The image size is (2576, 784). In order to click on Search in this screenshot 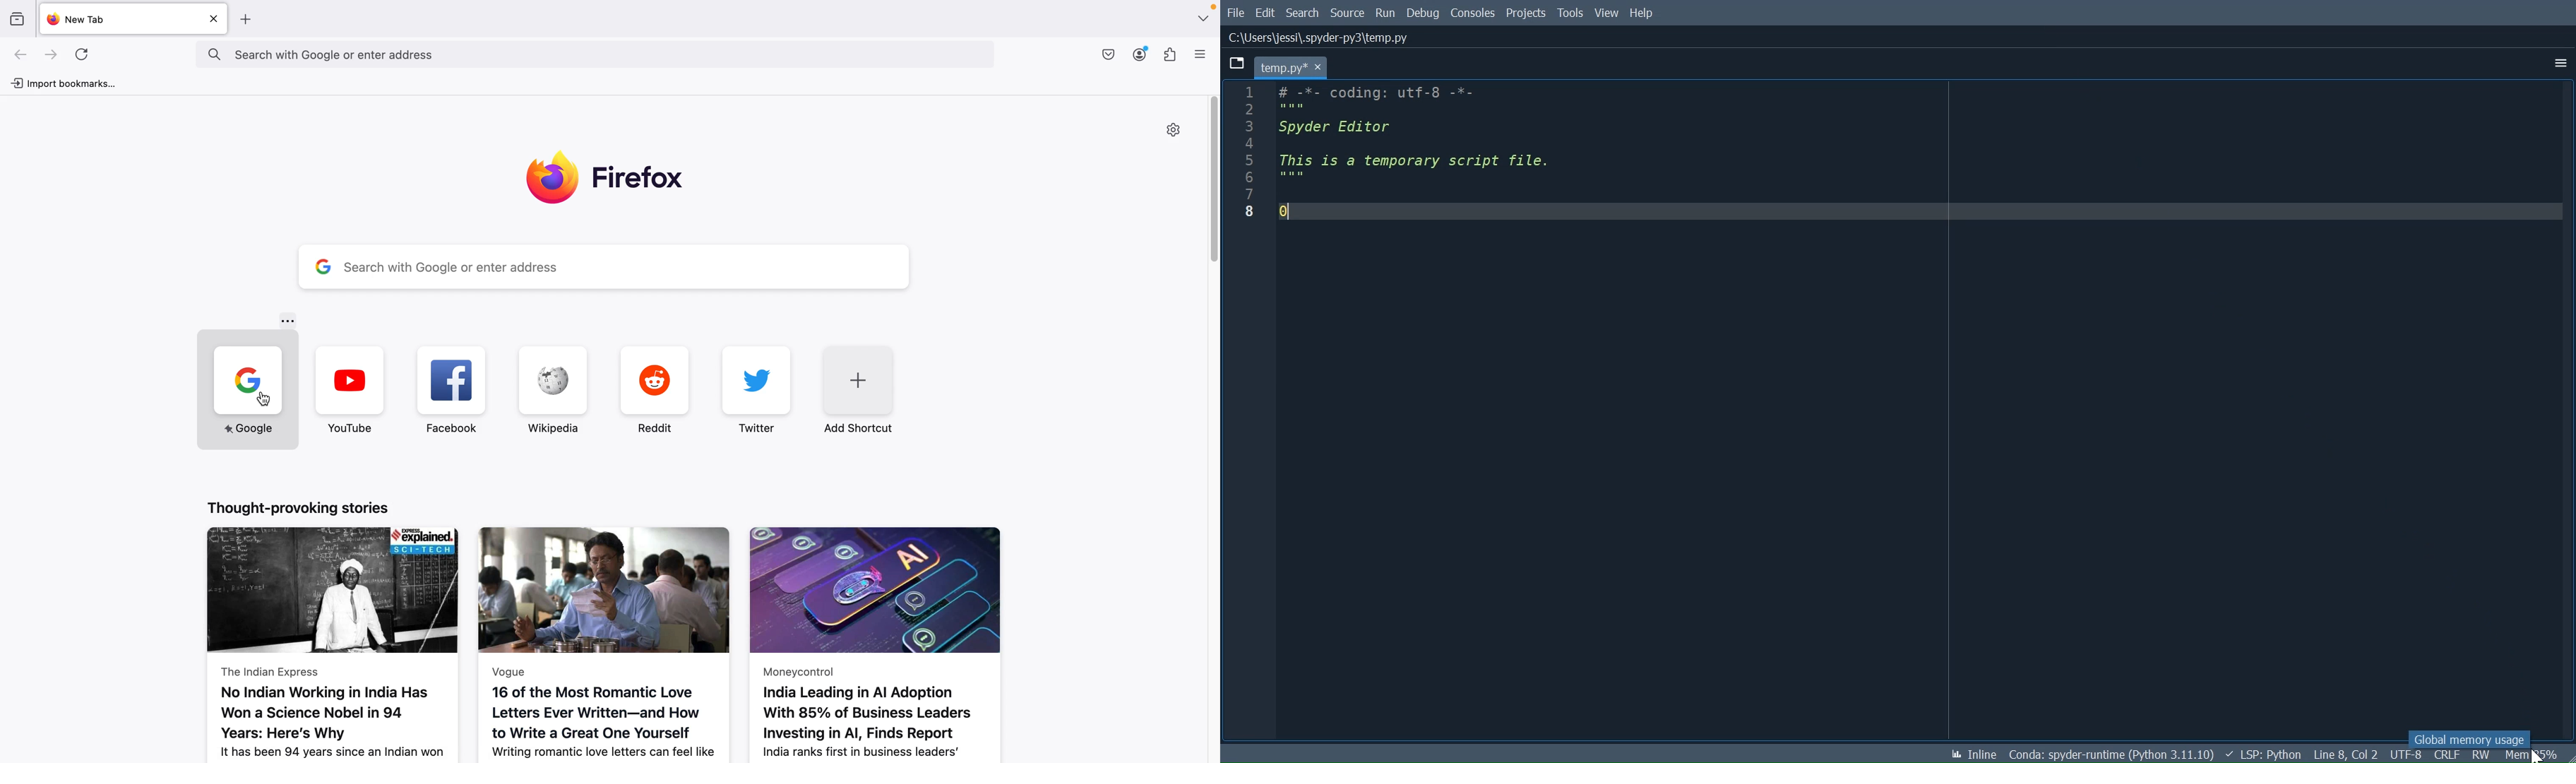, I will do `click(1303, 13)`.